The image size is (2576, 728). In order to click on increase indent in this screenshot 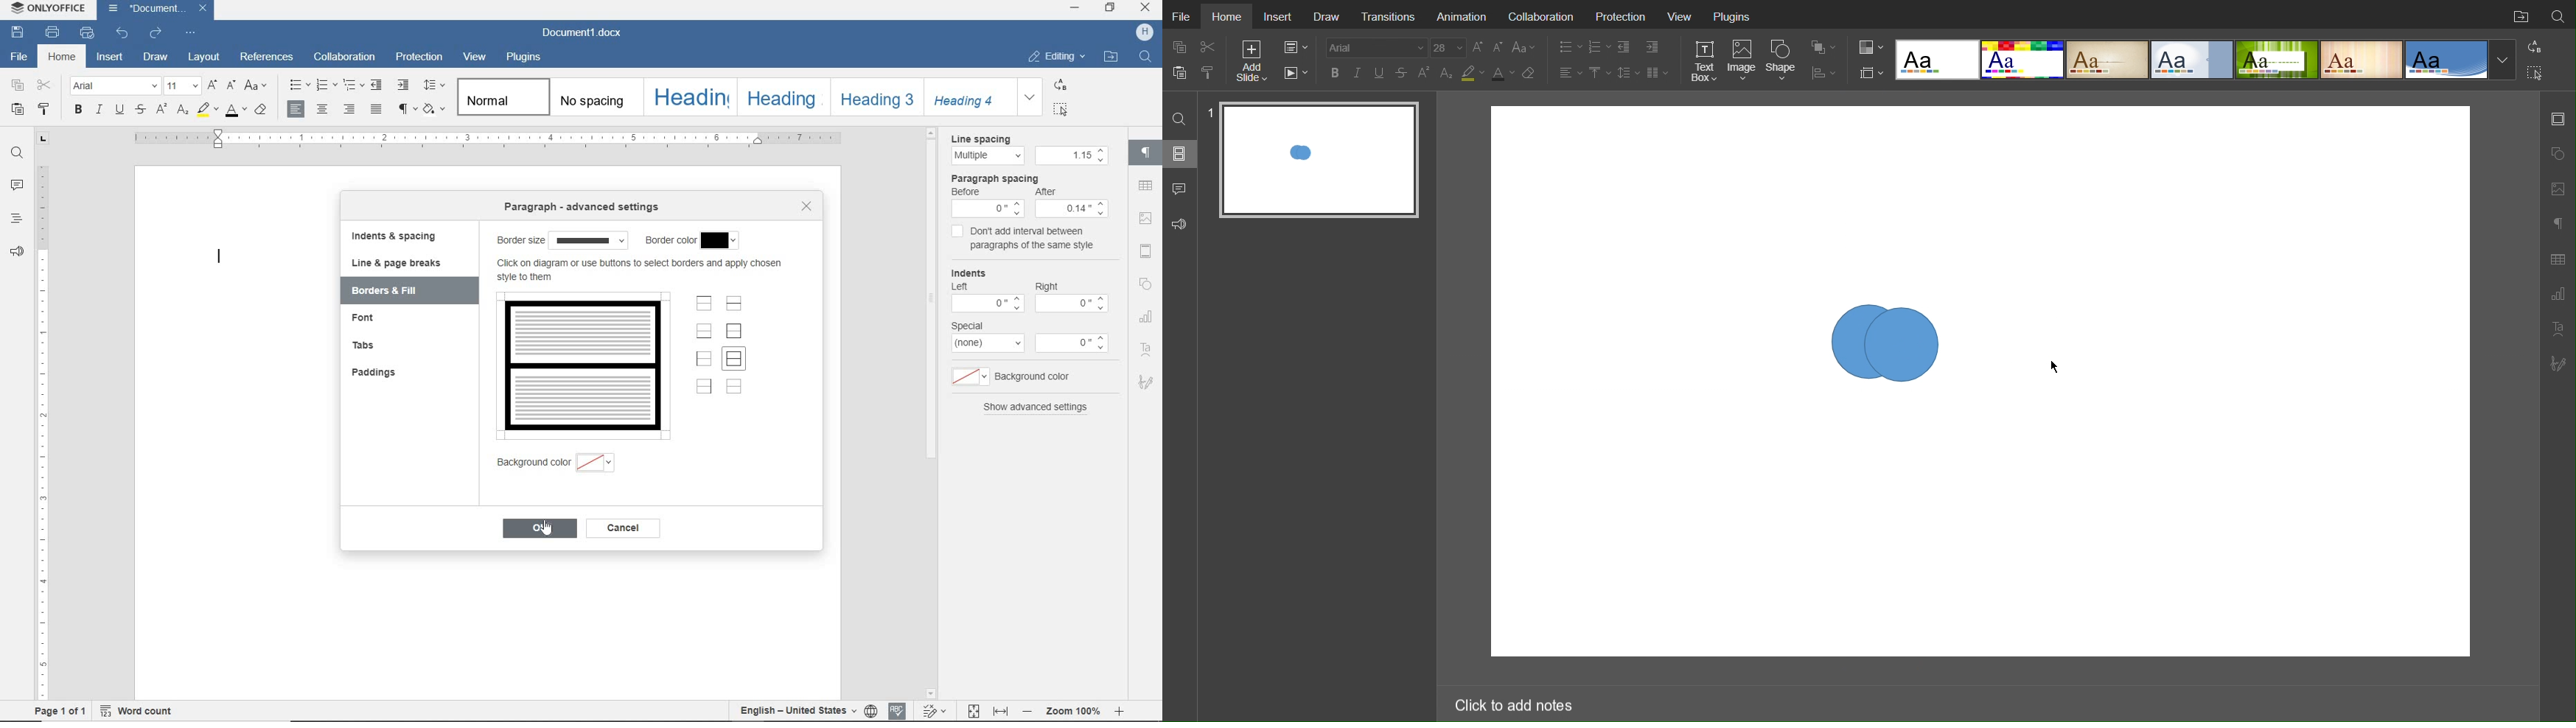, I will do `click(404, 85)`.